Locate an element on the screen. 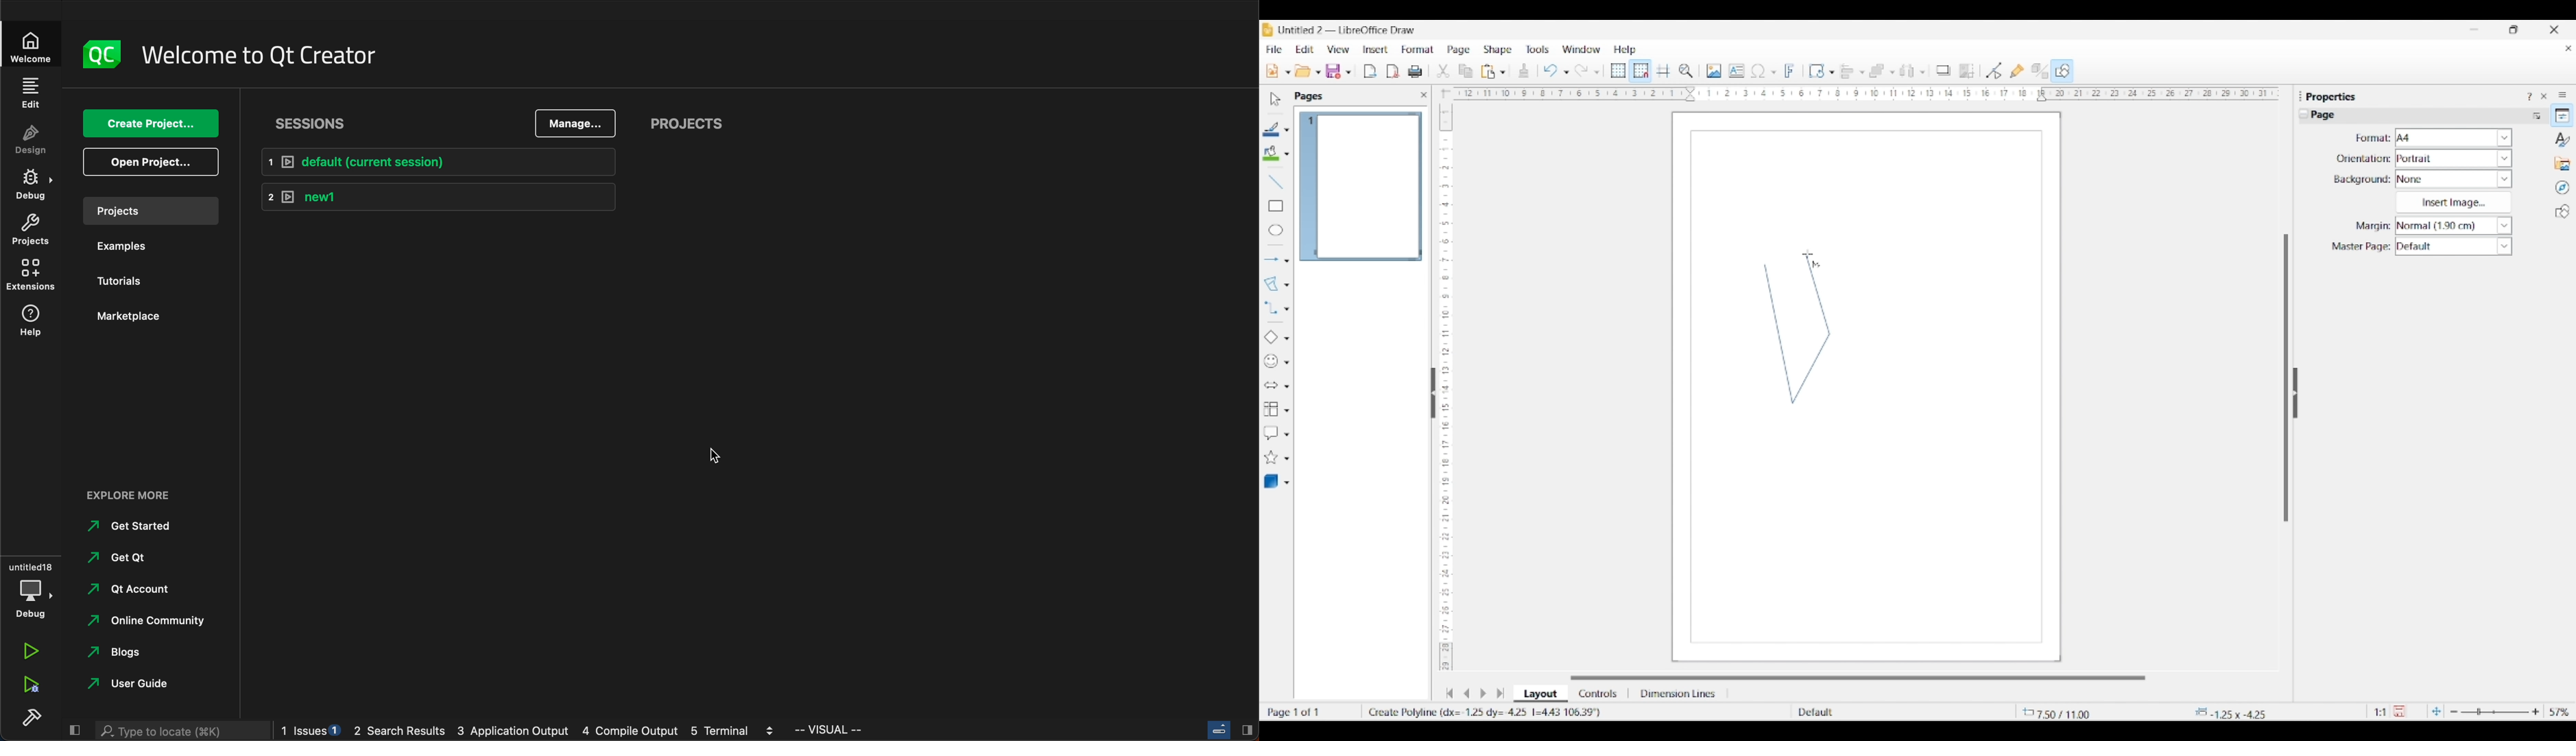 Image resolution: width=2576 pixels, height=756 pixels. Line 2 is located at coordinates (1811, 367).